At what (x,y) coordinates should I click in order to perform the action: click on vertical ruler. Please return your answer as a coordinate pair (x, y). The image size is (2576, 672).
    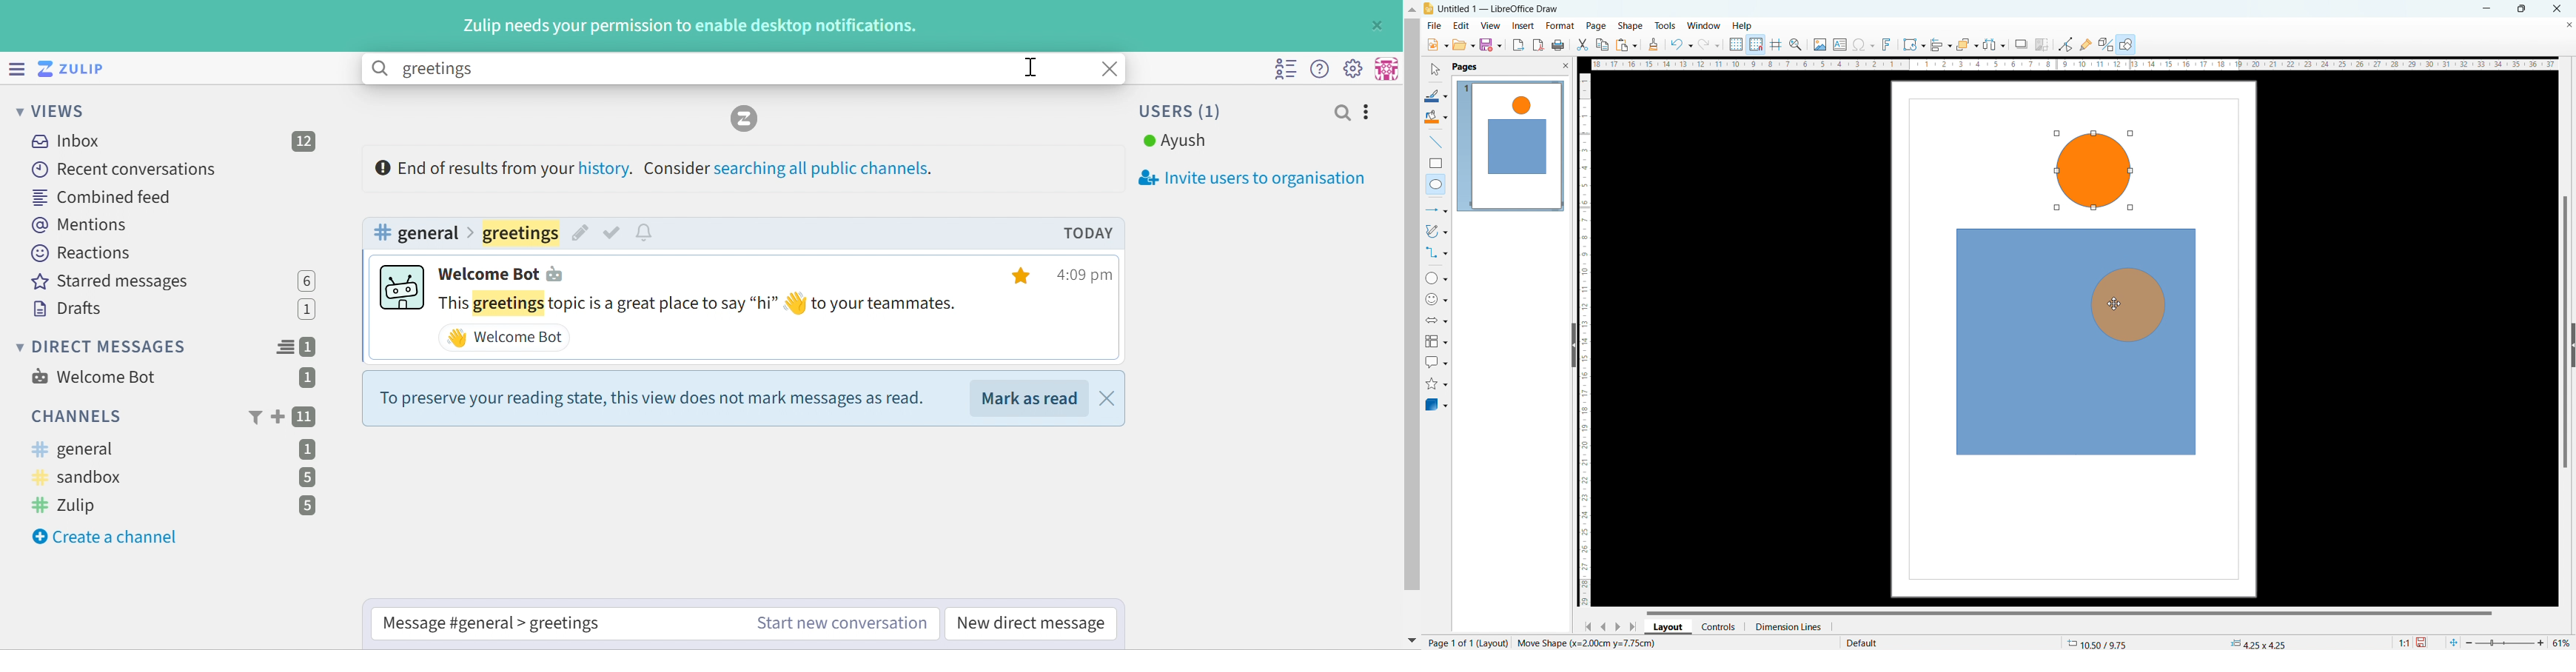
    Looking at the image, I should click on (1585, 340).